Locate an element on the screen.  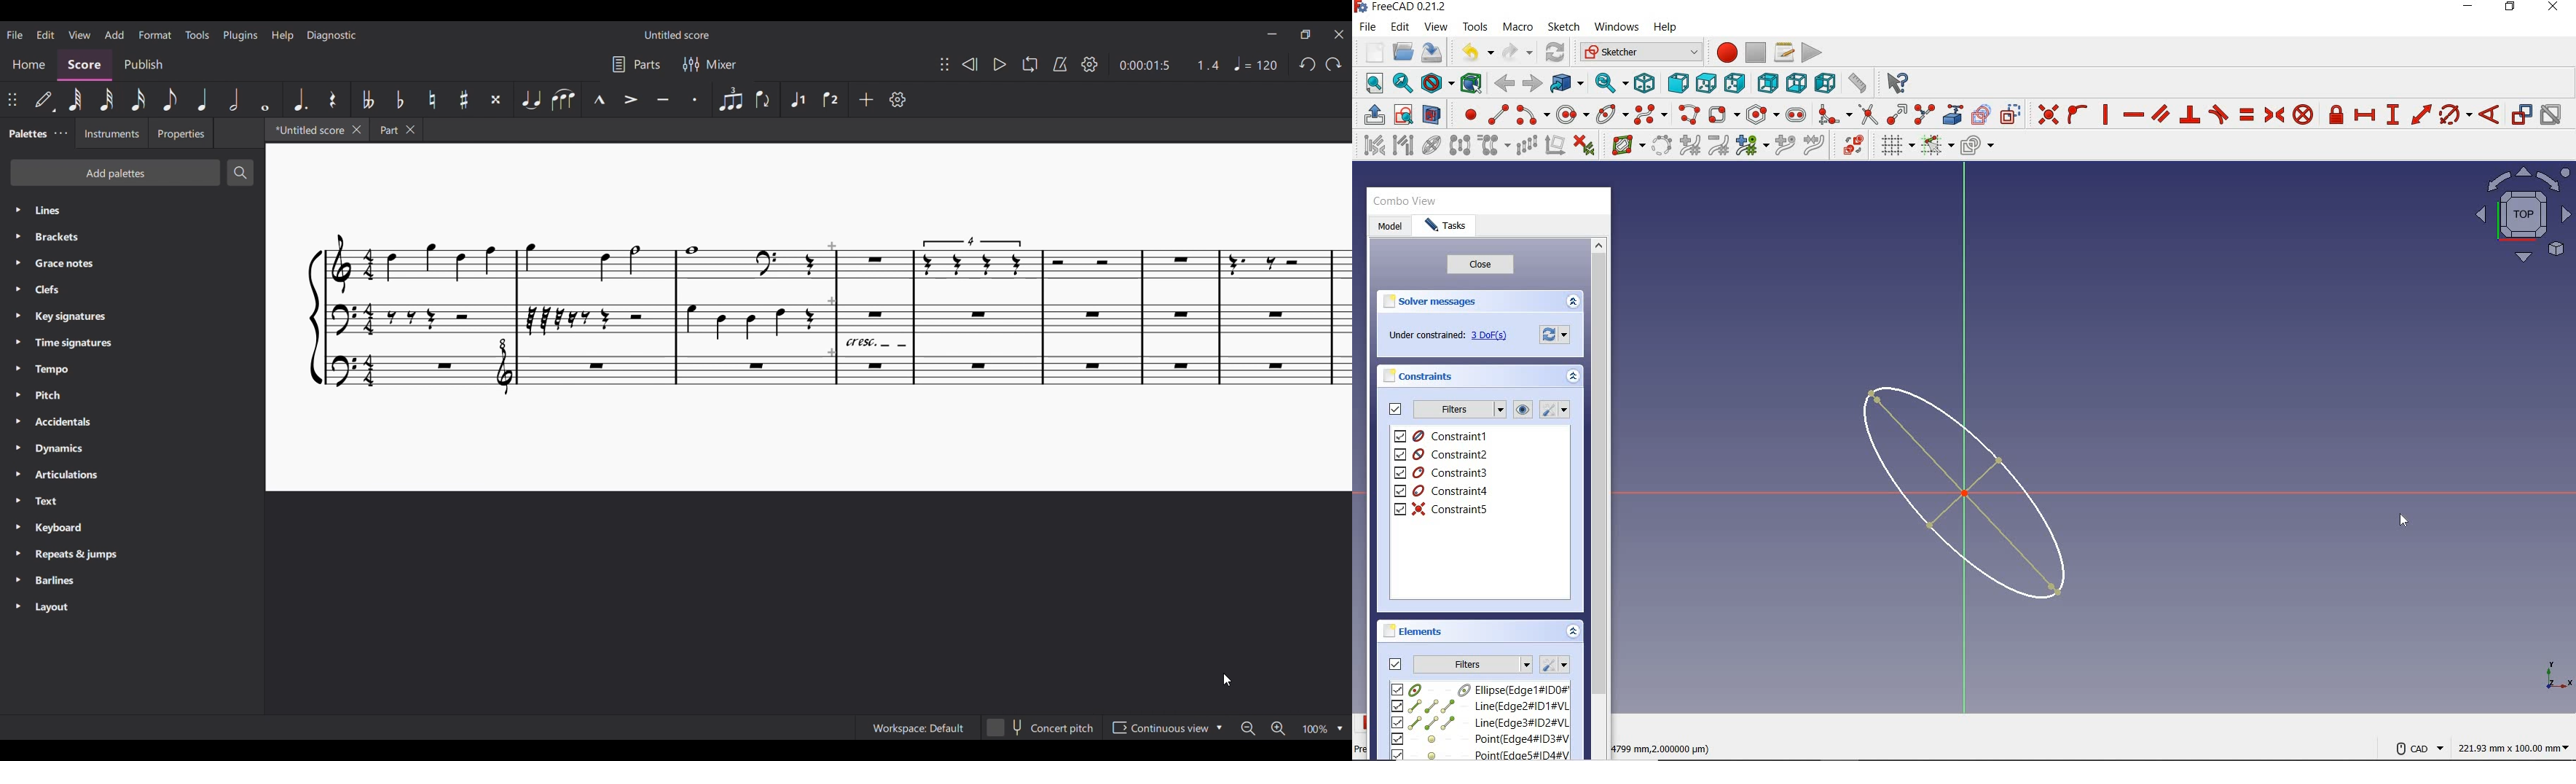
view sketch is located at coordinates (1405, 113).